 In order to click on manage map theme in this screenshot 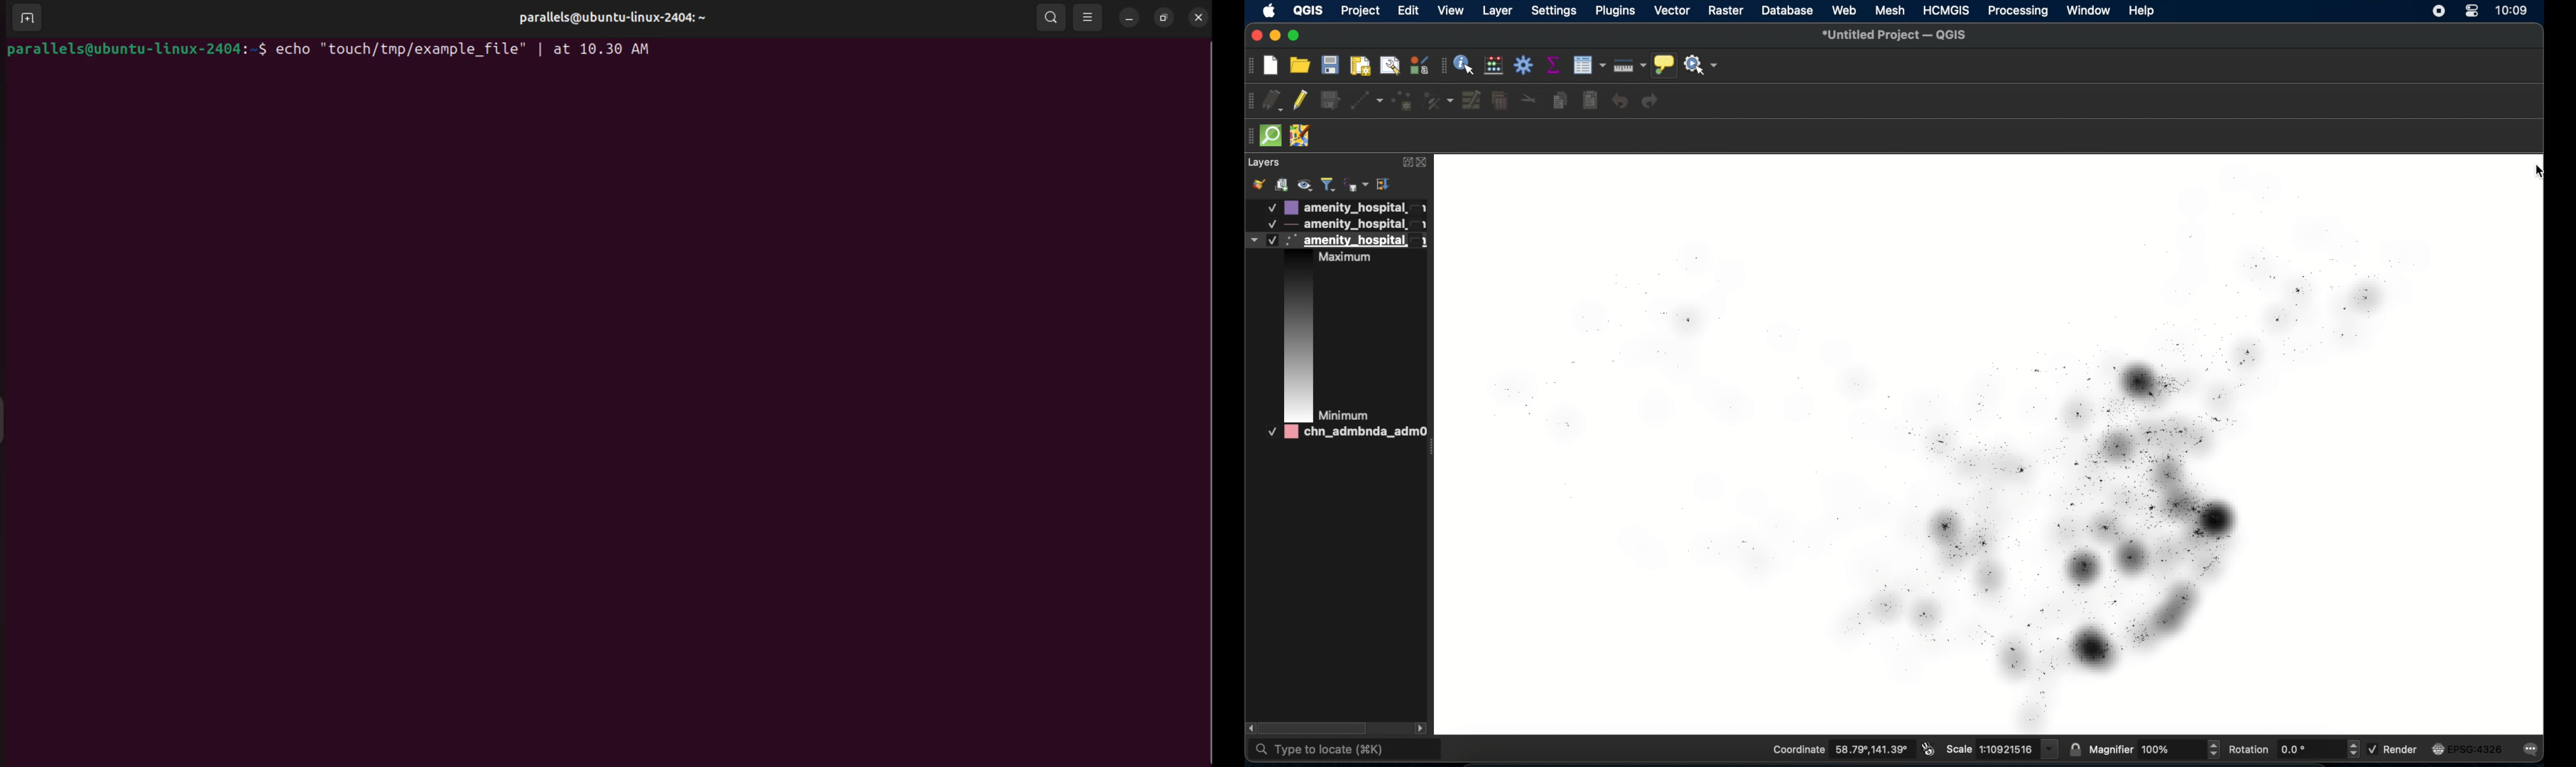, I will do `click(1307, 185)`.